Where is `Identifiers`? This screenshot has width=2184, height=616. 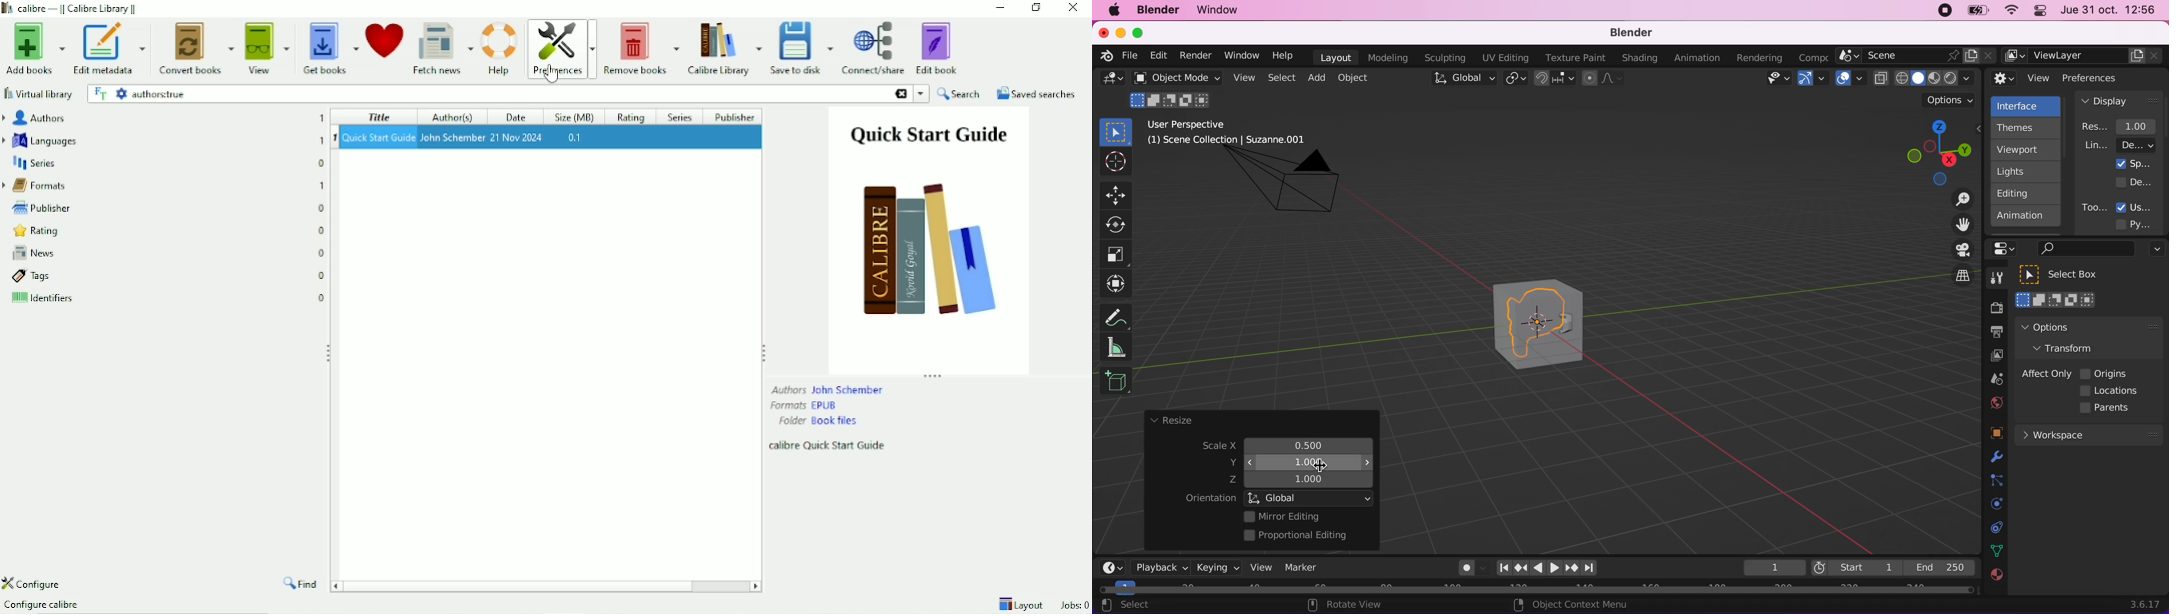 Identifiers is located at coordinates (165, 299).